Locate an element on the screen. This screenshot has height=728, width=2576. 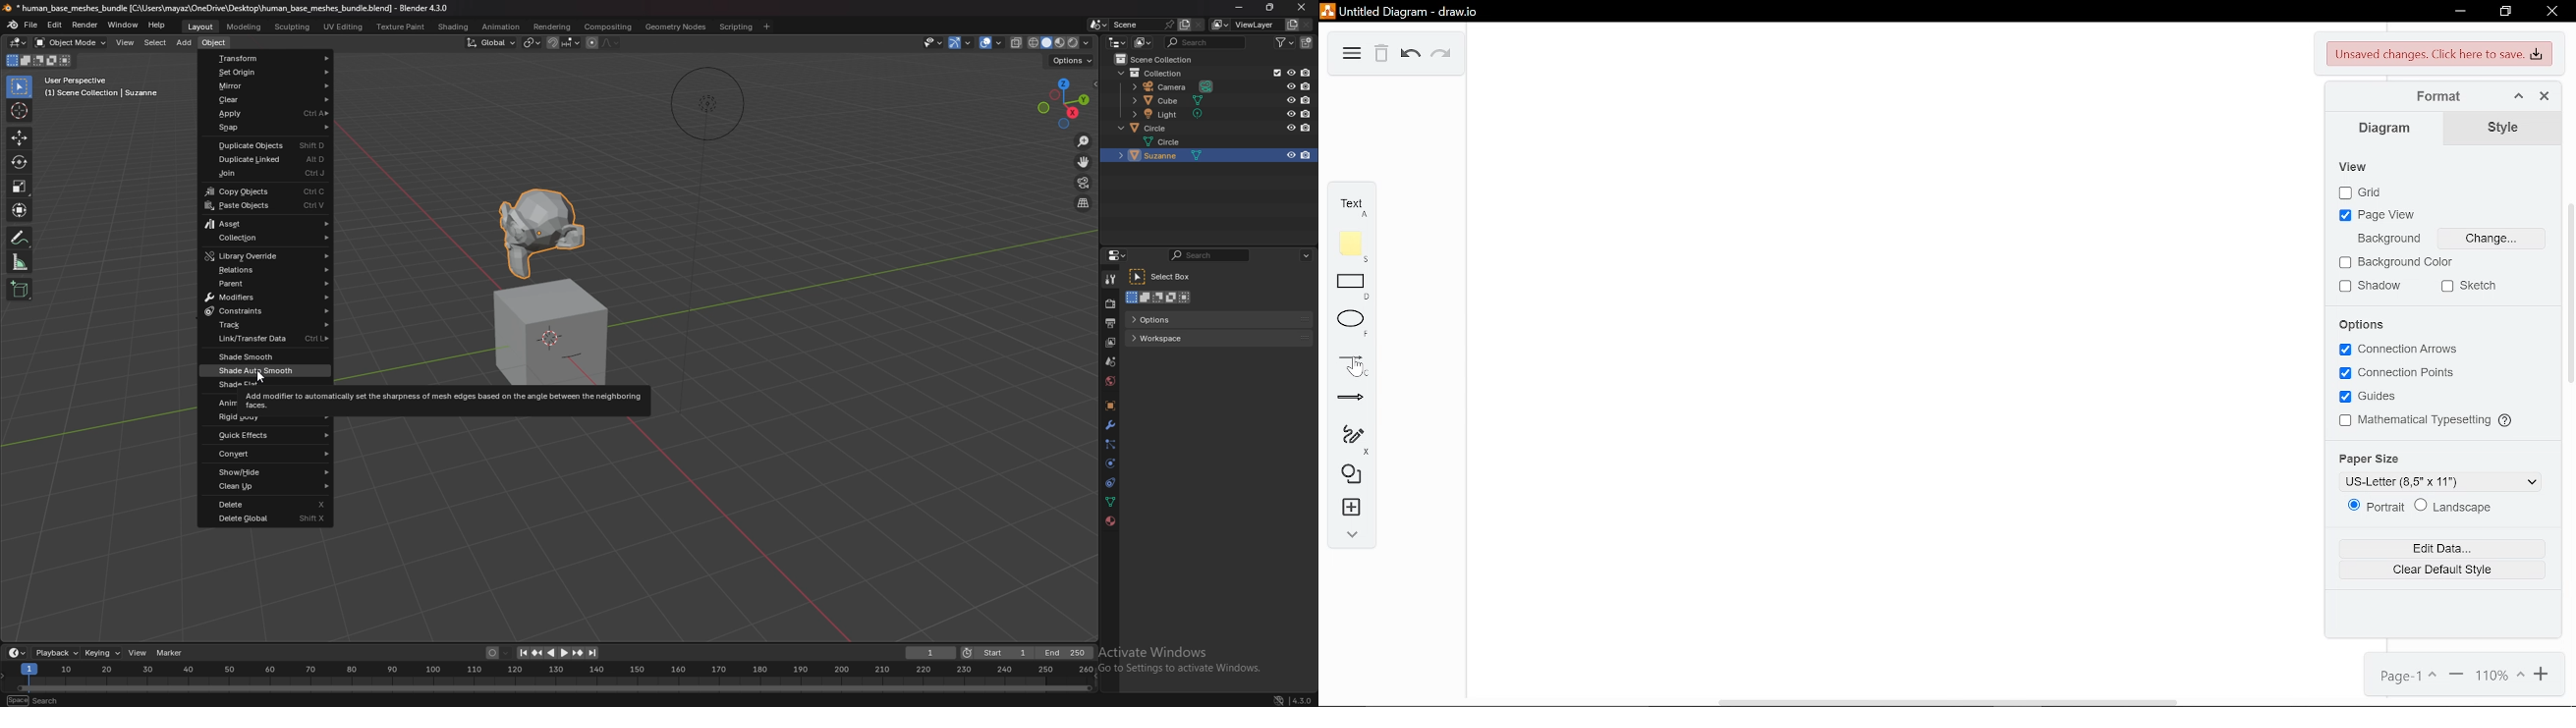
Close format is located at coordinates (2545, 96).